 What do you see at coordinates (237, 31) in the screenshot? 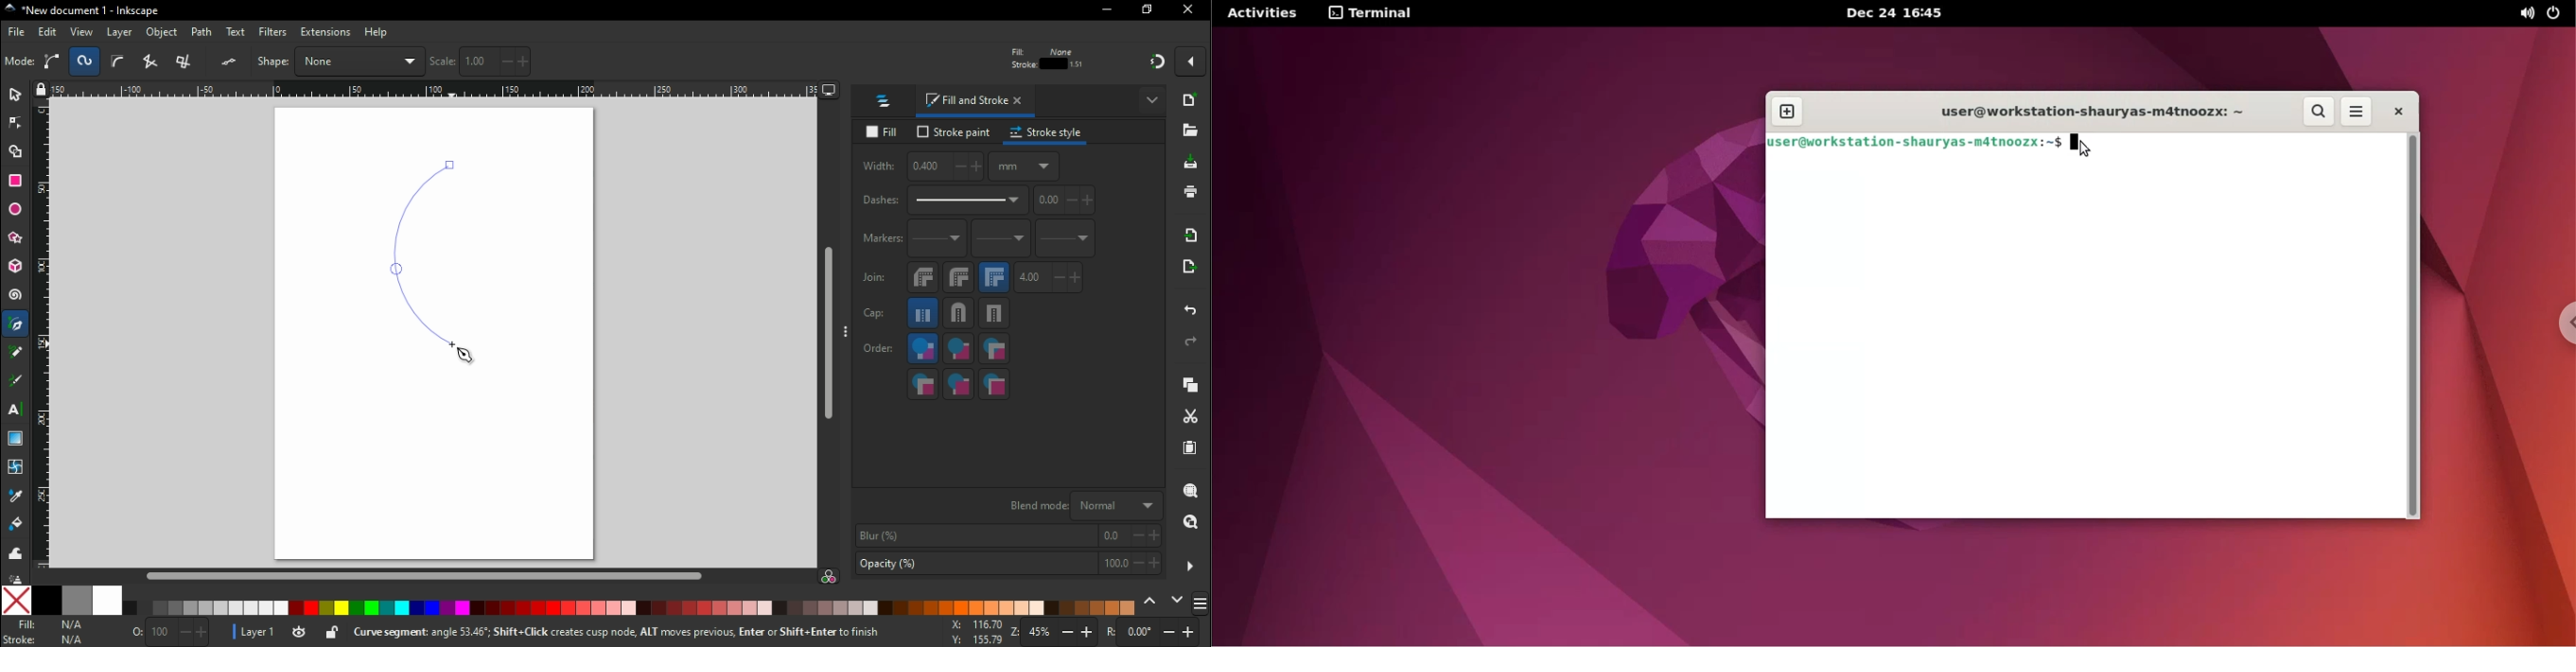
I see `text` at bounding box center [237, 31].